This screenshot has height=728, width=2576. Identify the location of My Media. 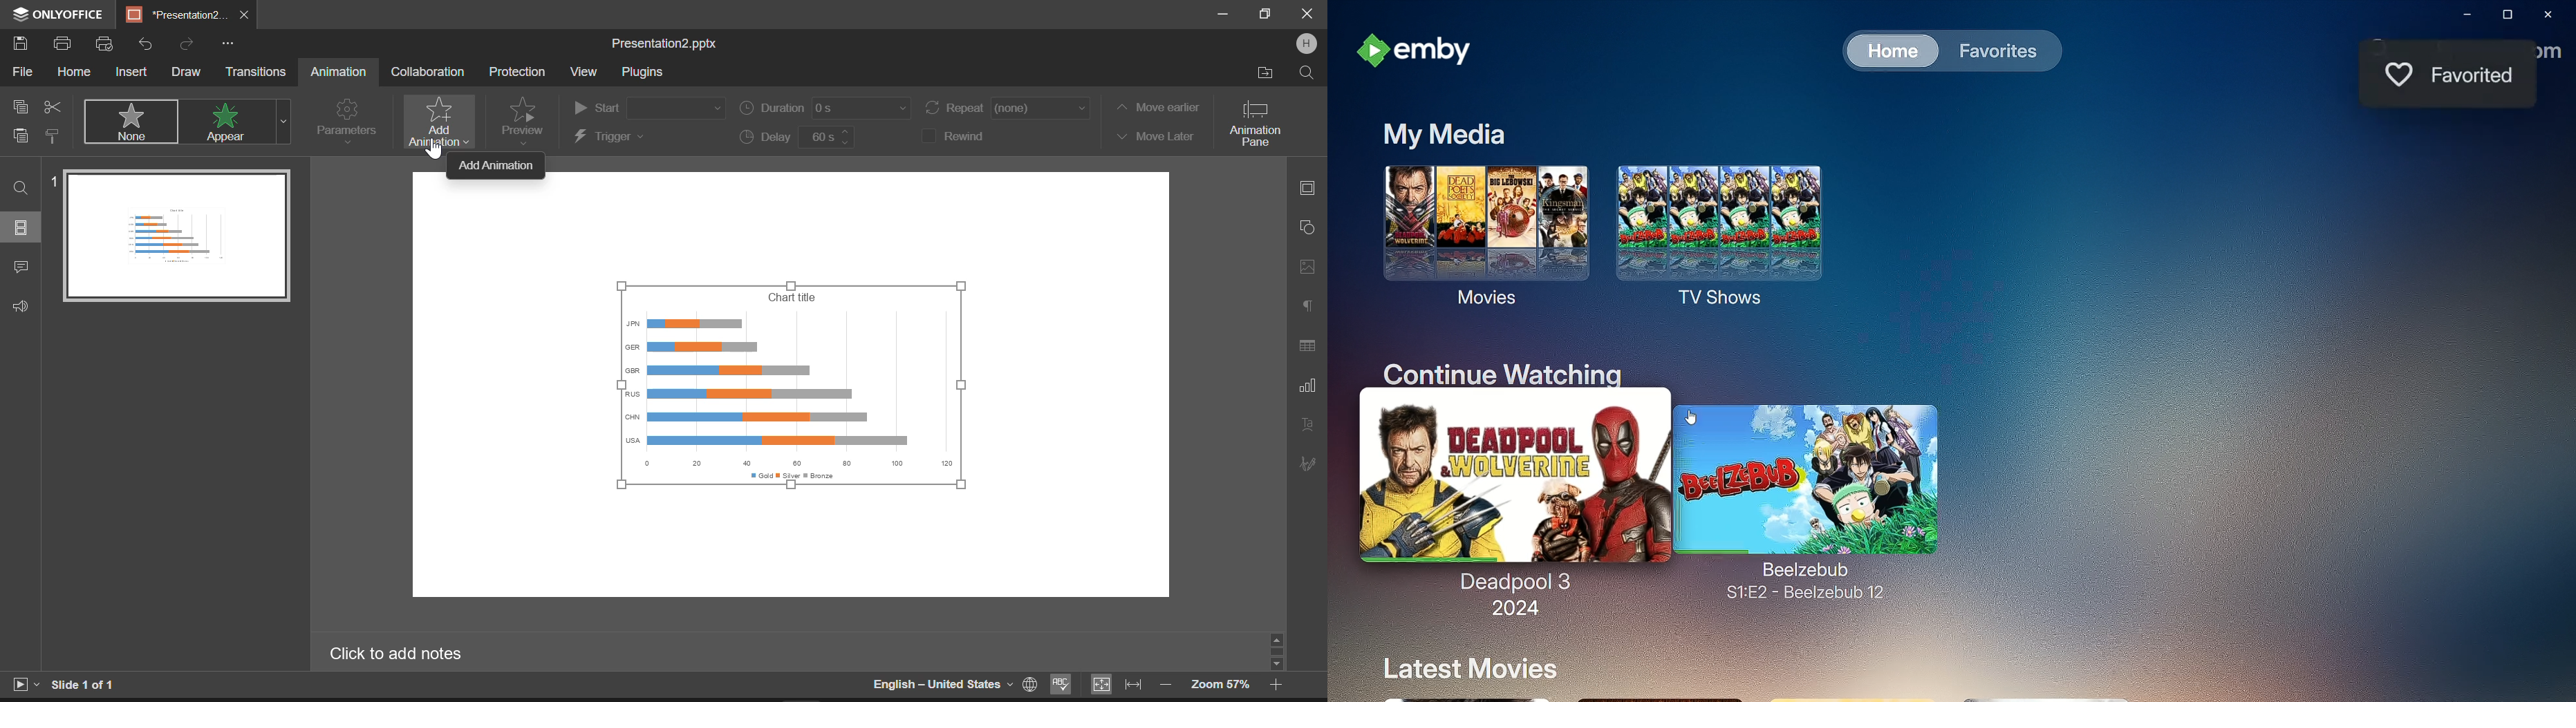
(1439, 133).